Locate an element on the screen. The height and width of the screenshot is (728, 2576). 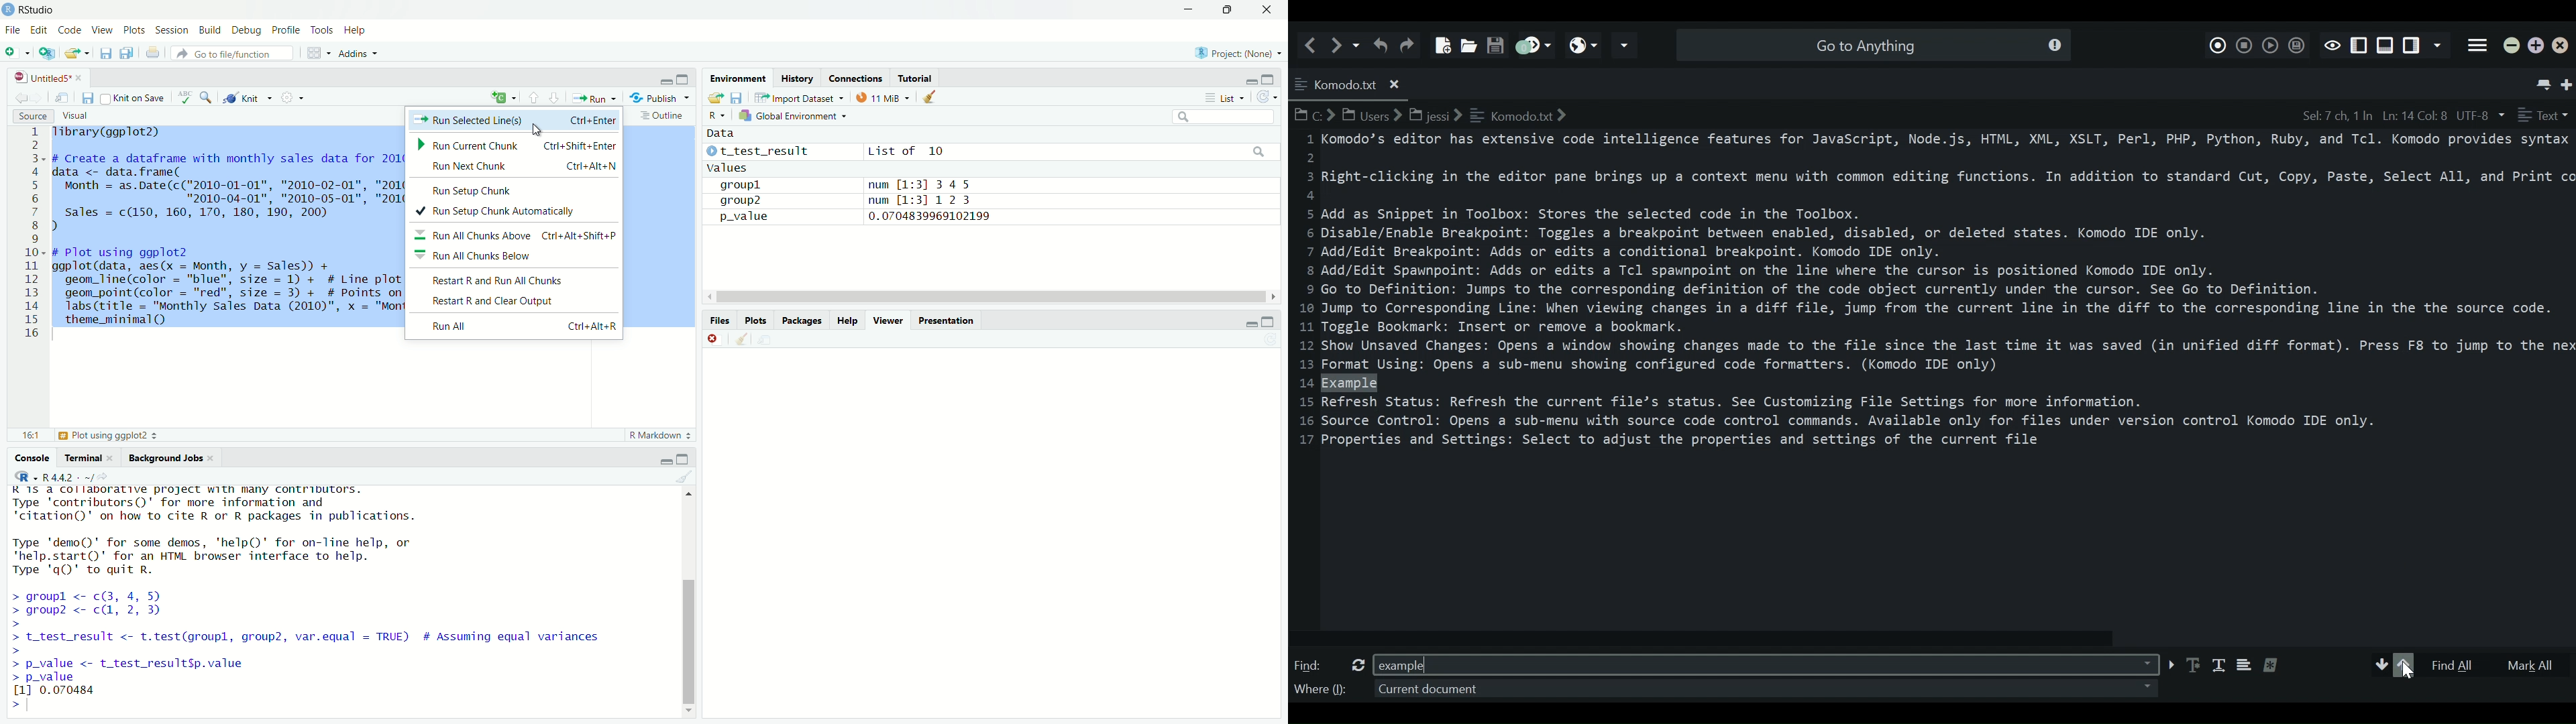
p_value 0.0704839969102199 is located at coordinates (851, 216).